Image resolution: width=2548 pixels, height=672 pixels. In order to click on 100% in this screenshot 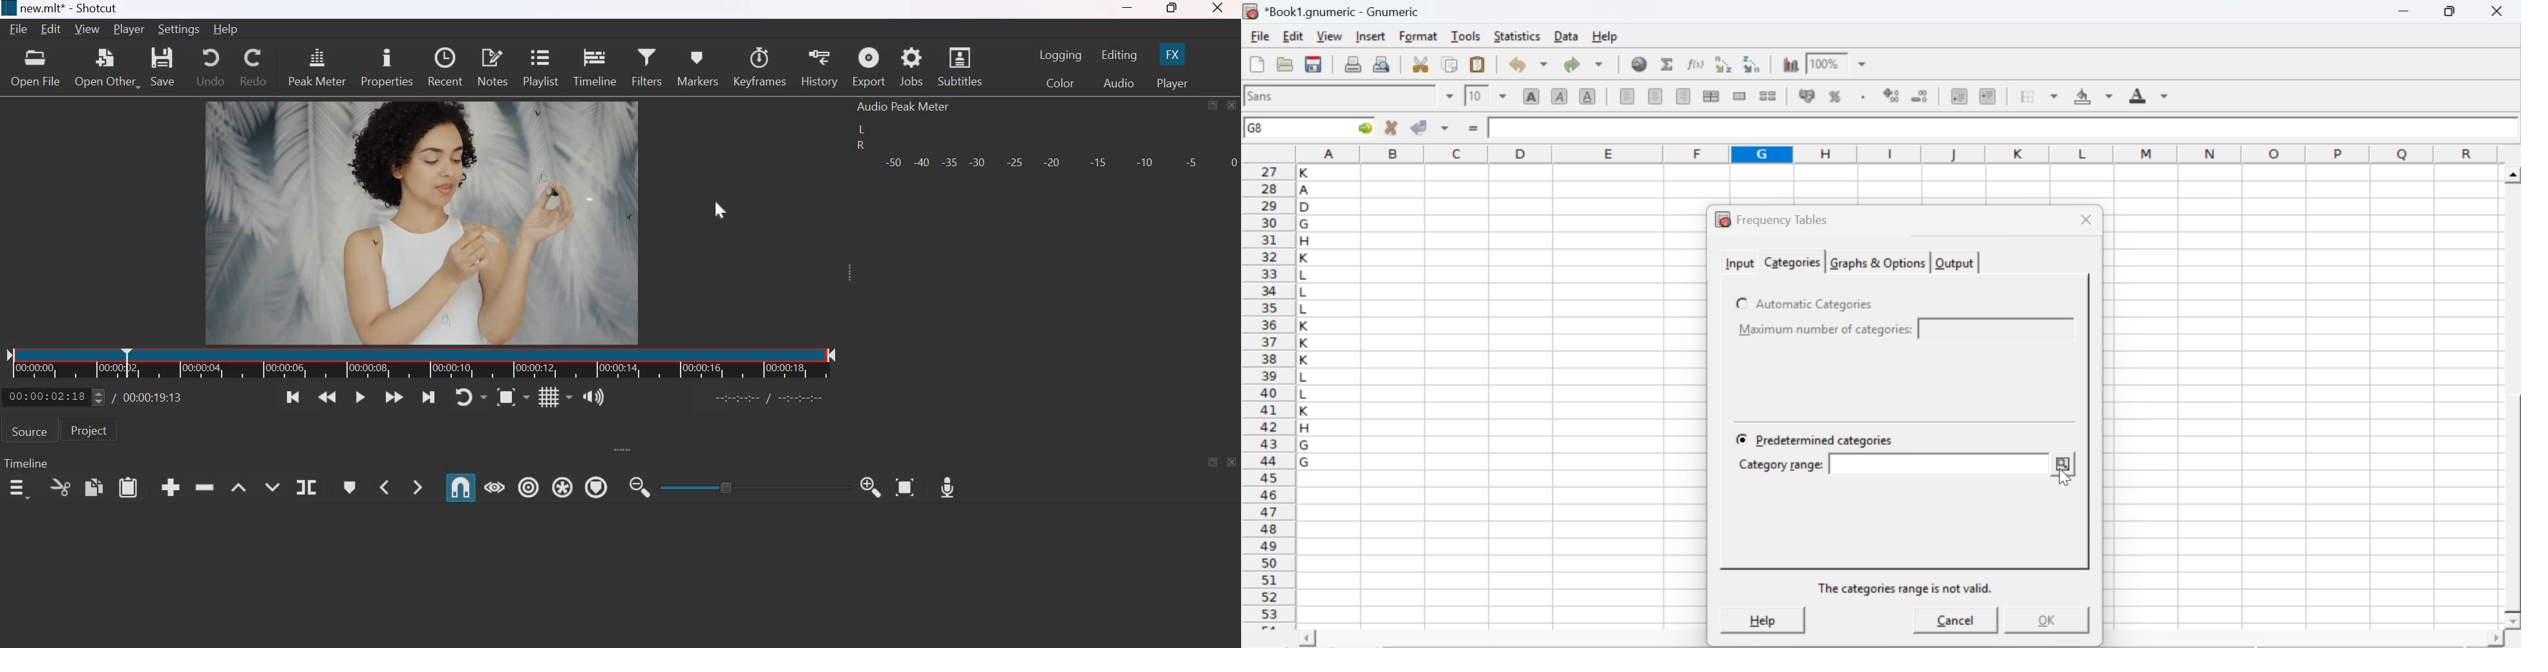, I will do `click(1824, 63)`.